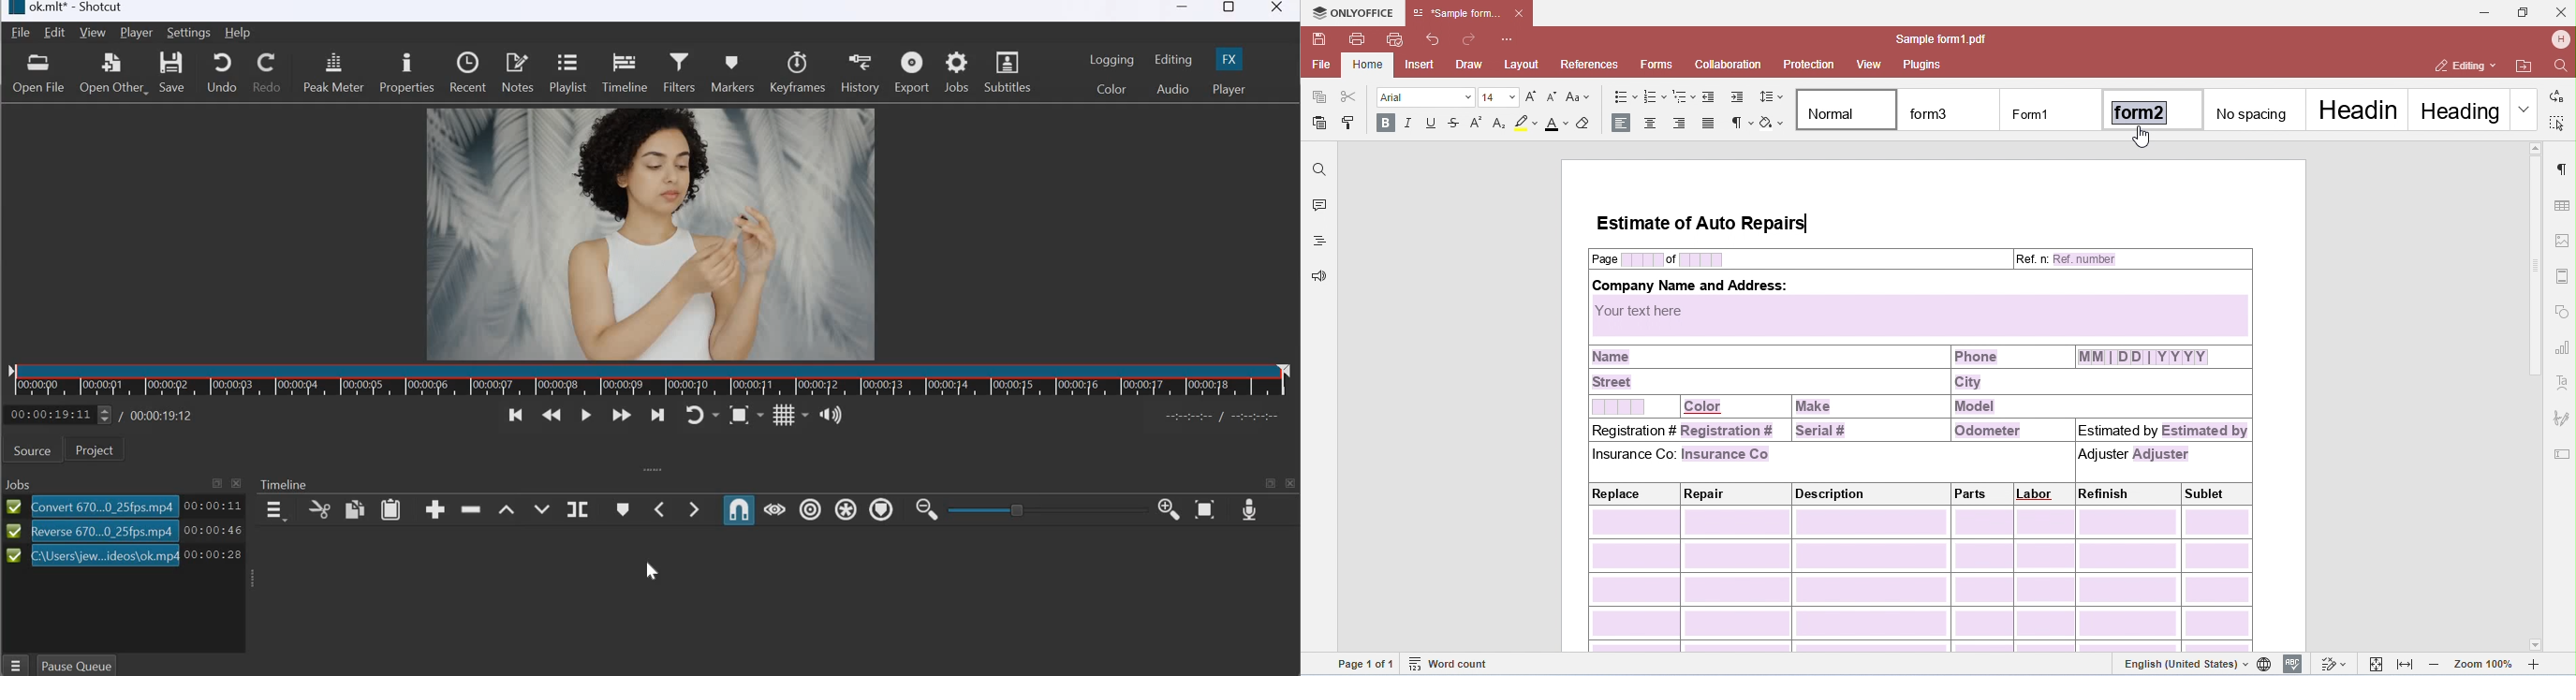 This screenshot has height=700, width=2576. I want to click on Recent, so click(467, 70).